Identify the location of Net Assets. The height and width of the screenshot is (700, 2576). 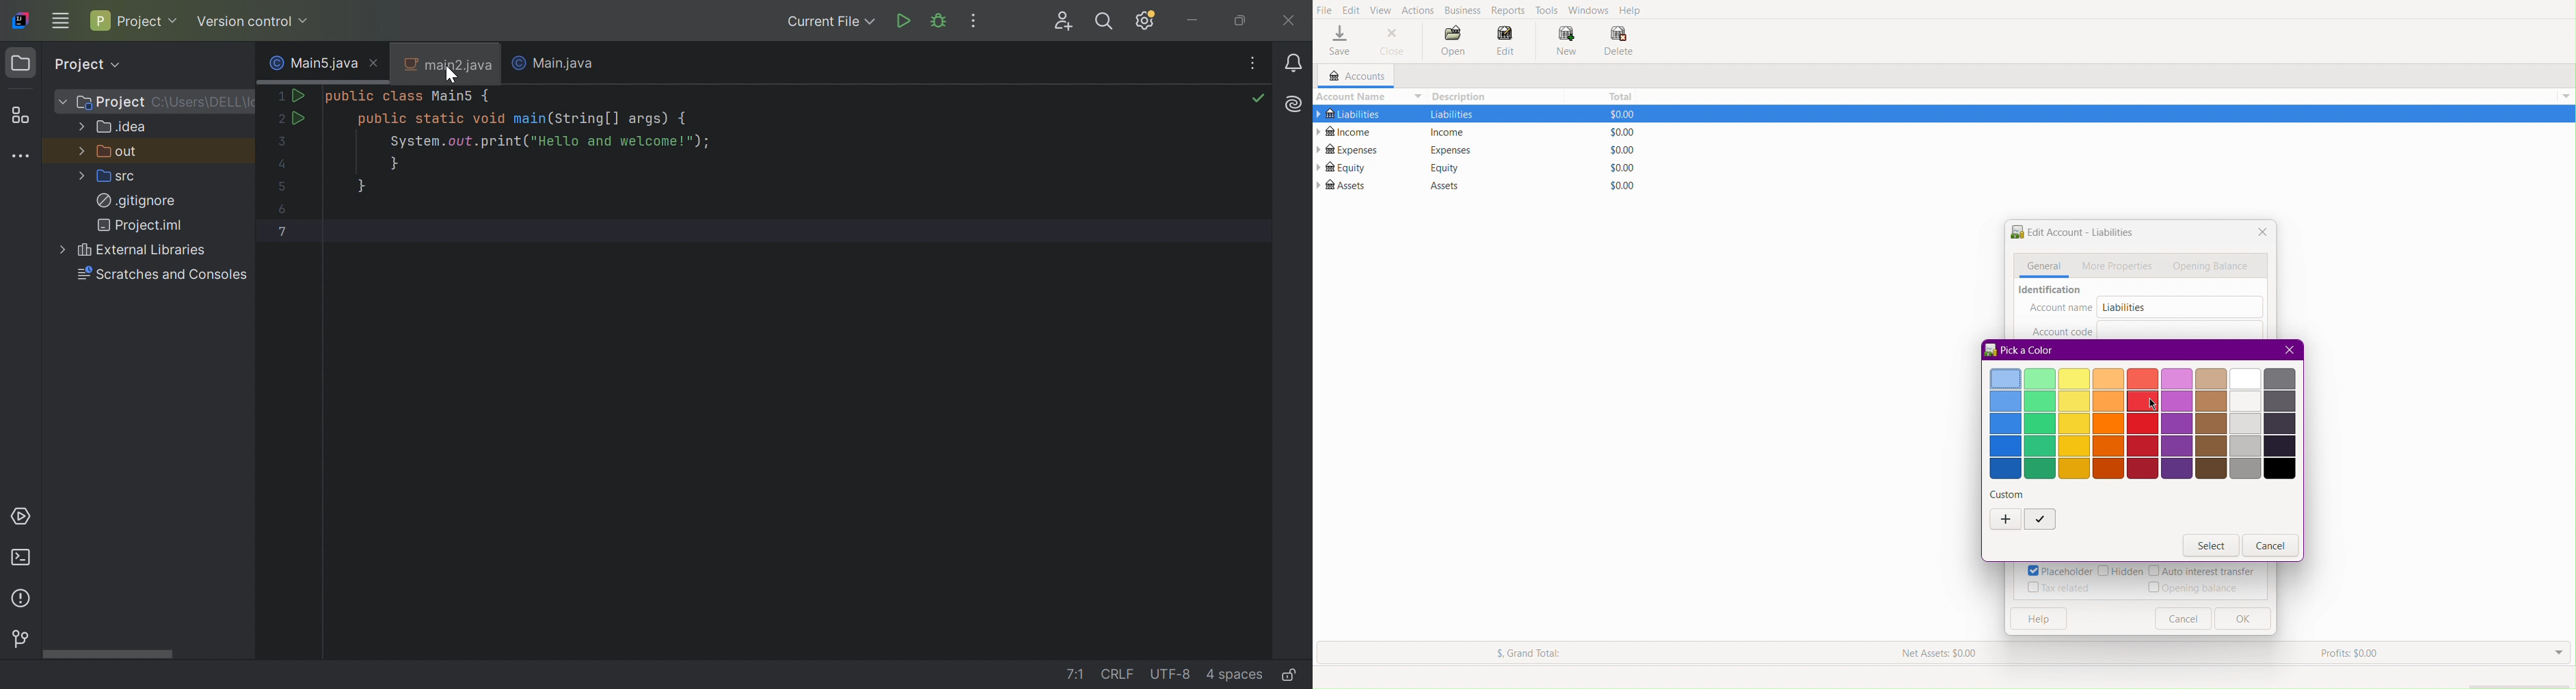
(1942, 651).